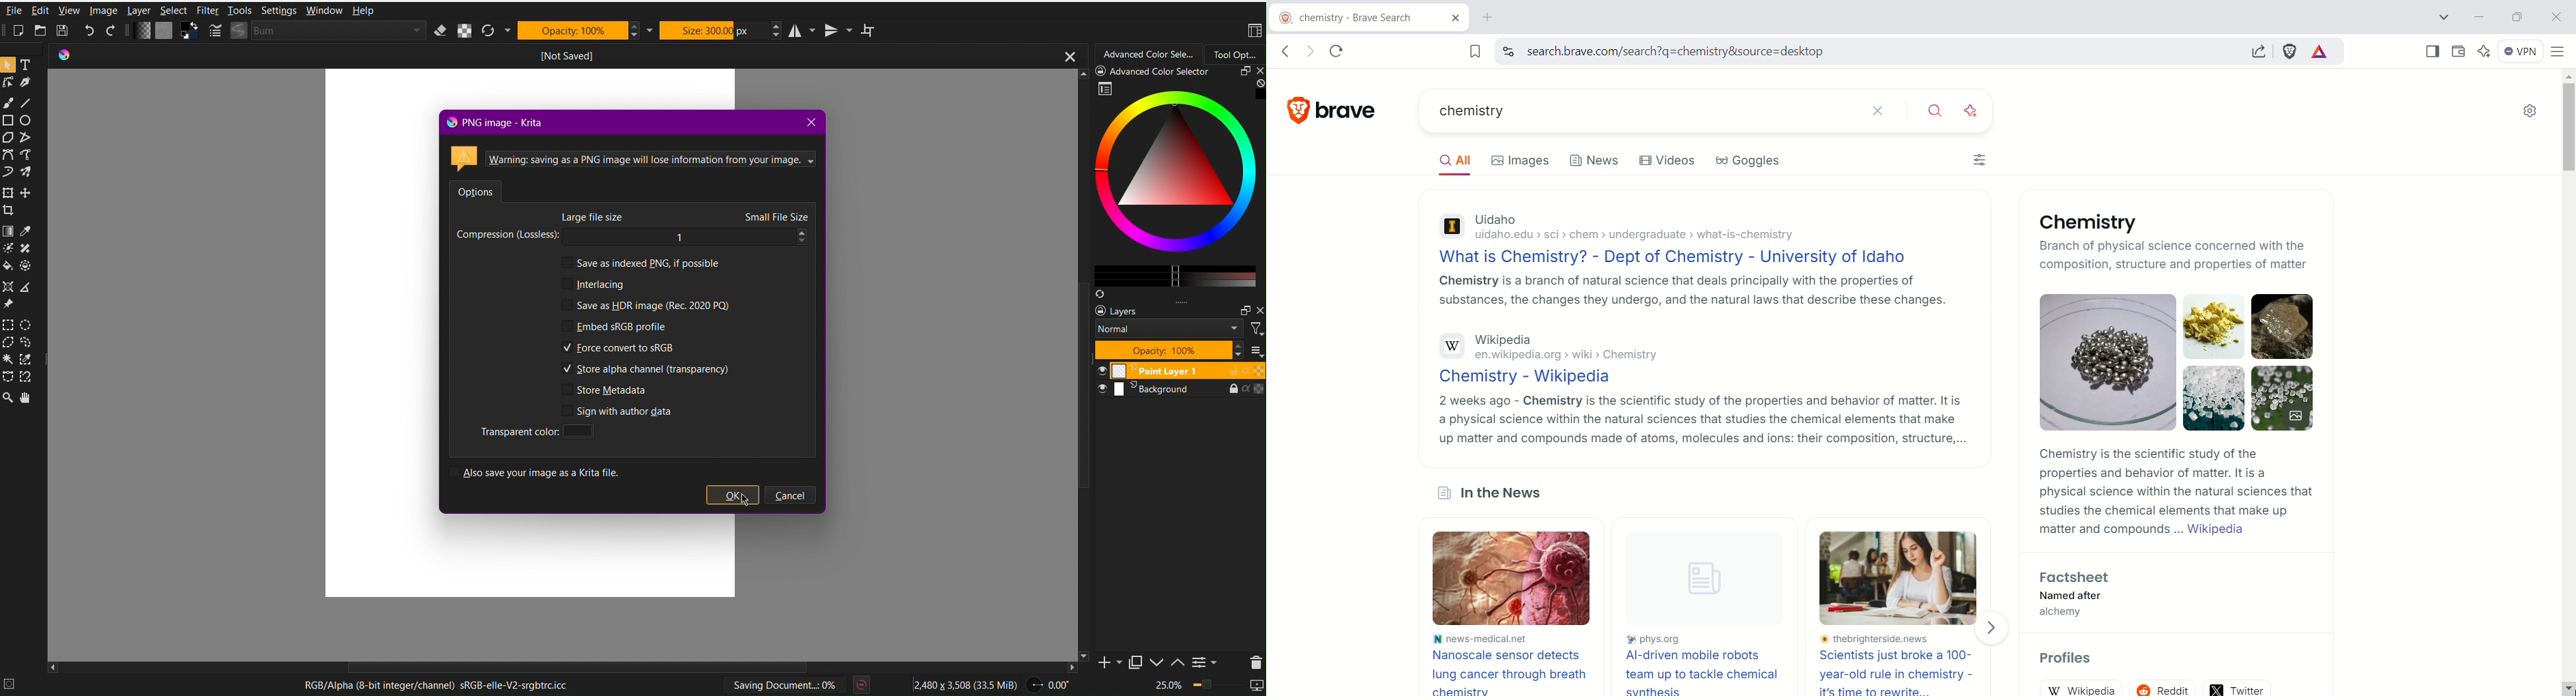 Image resolution: width=2576 pixels, height=700 pixels. Describe the element at coordinates (8, 86) in the screenshot. I see `Linework` at that location.